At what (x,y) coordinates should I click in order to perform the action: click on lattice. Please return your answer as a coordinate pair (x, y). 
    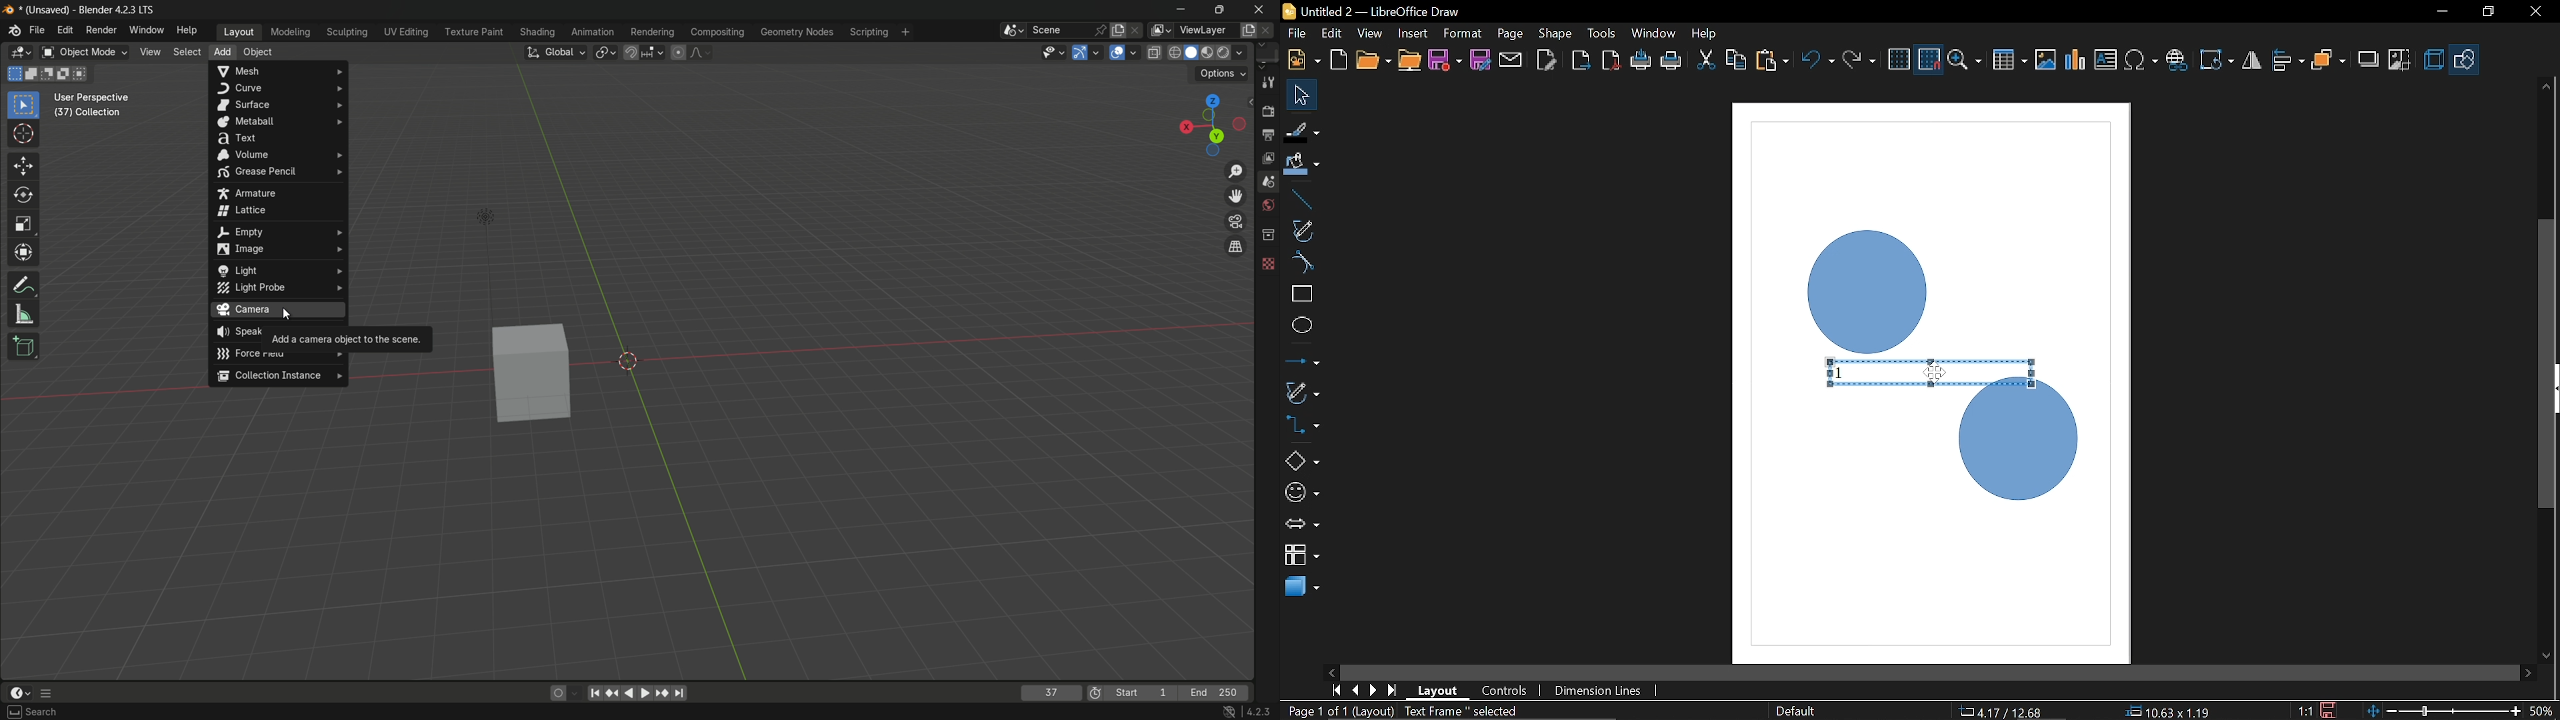
    Looking at the image, I should click on (277, 211).